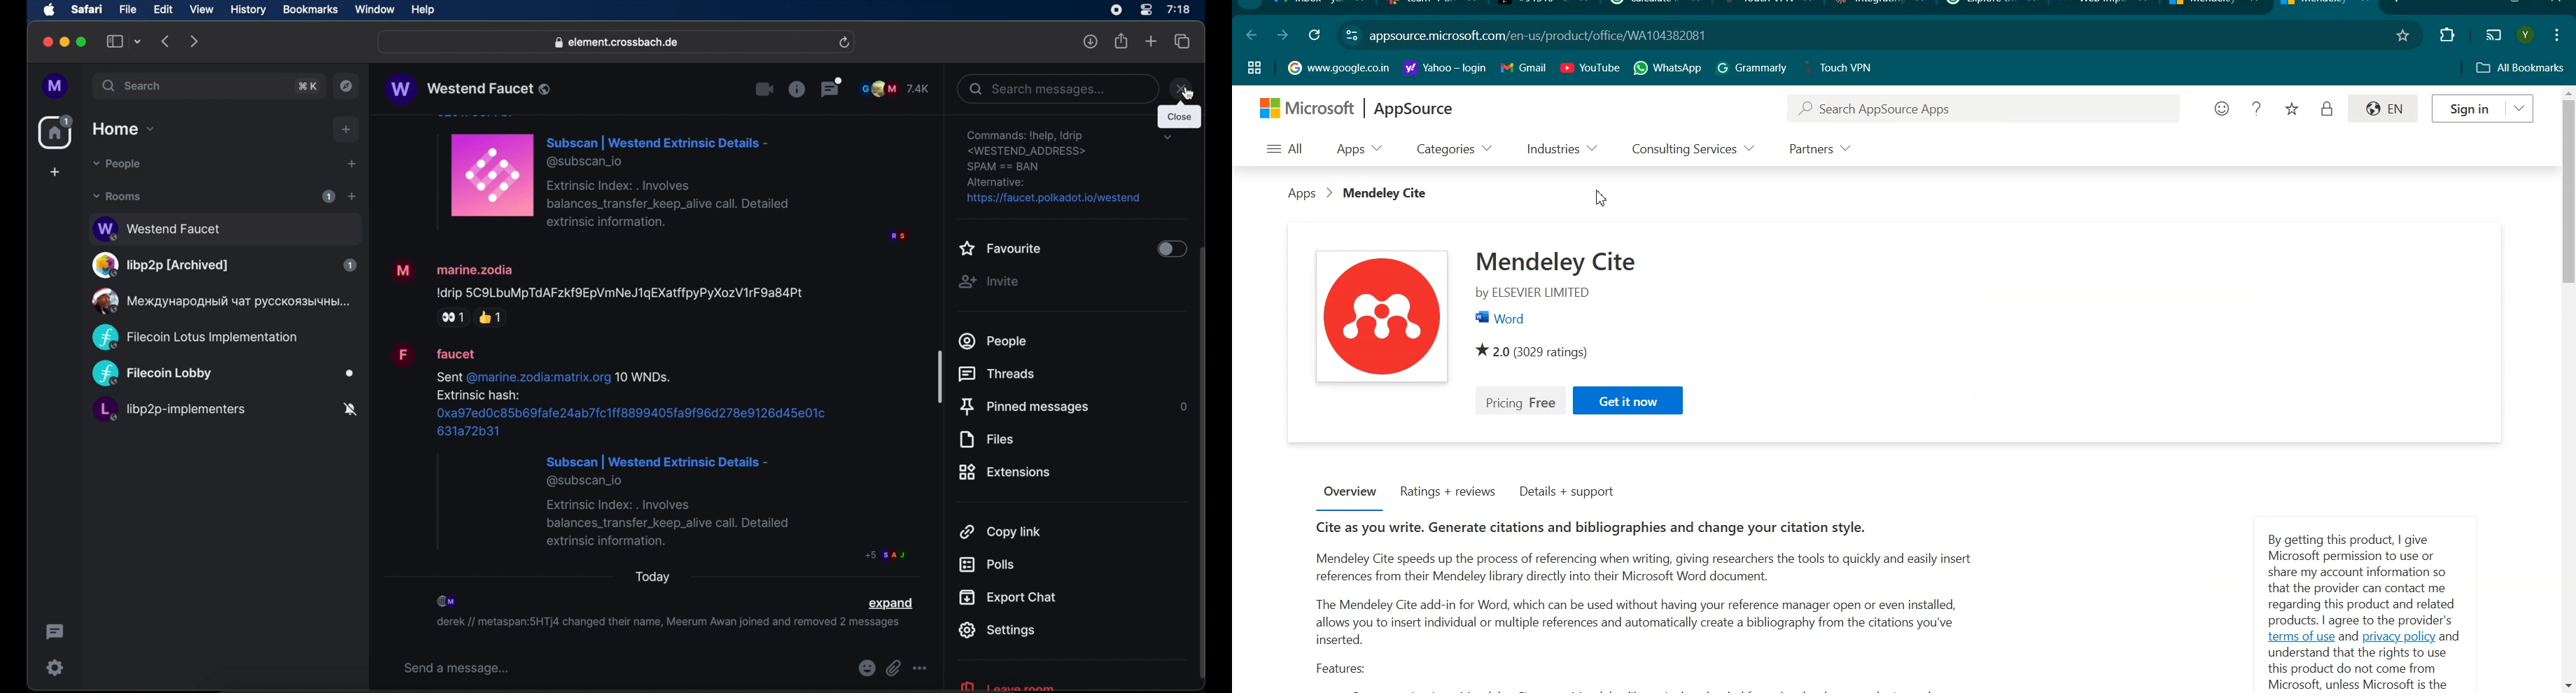  Describe the element at coordinates (86, 9) in the screenshot. I see `safari` at that location.